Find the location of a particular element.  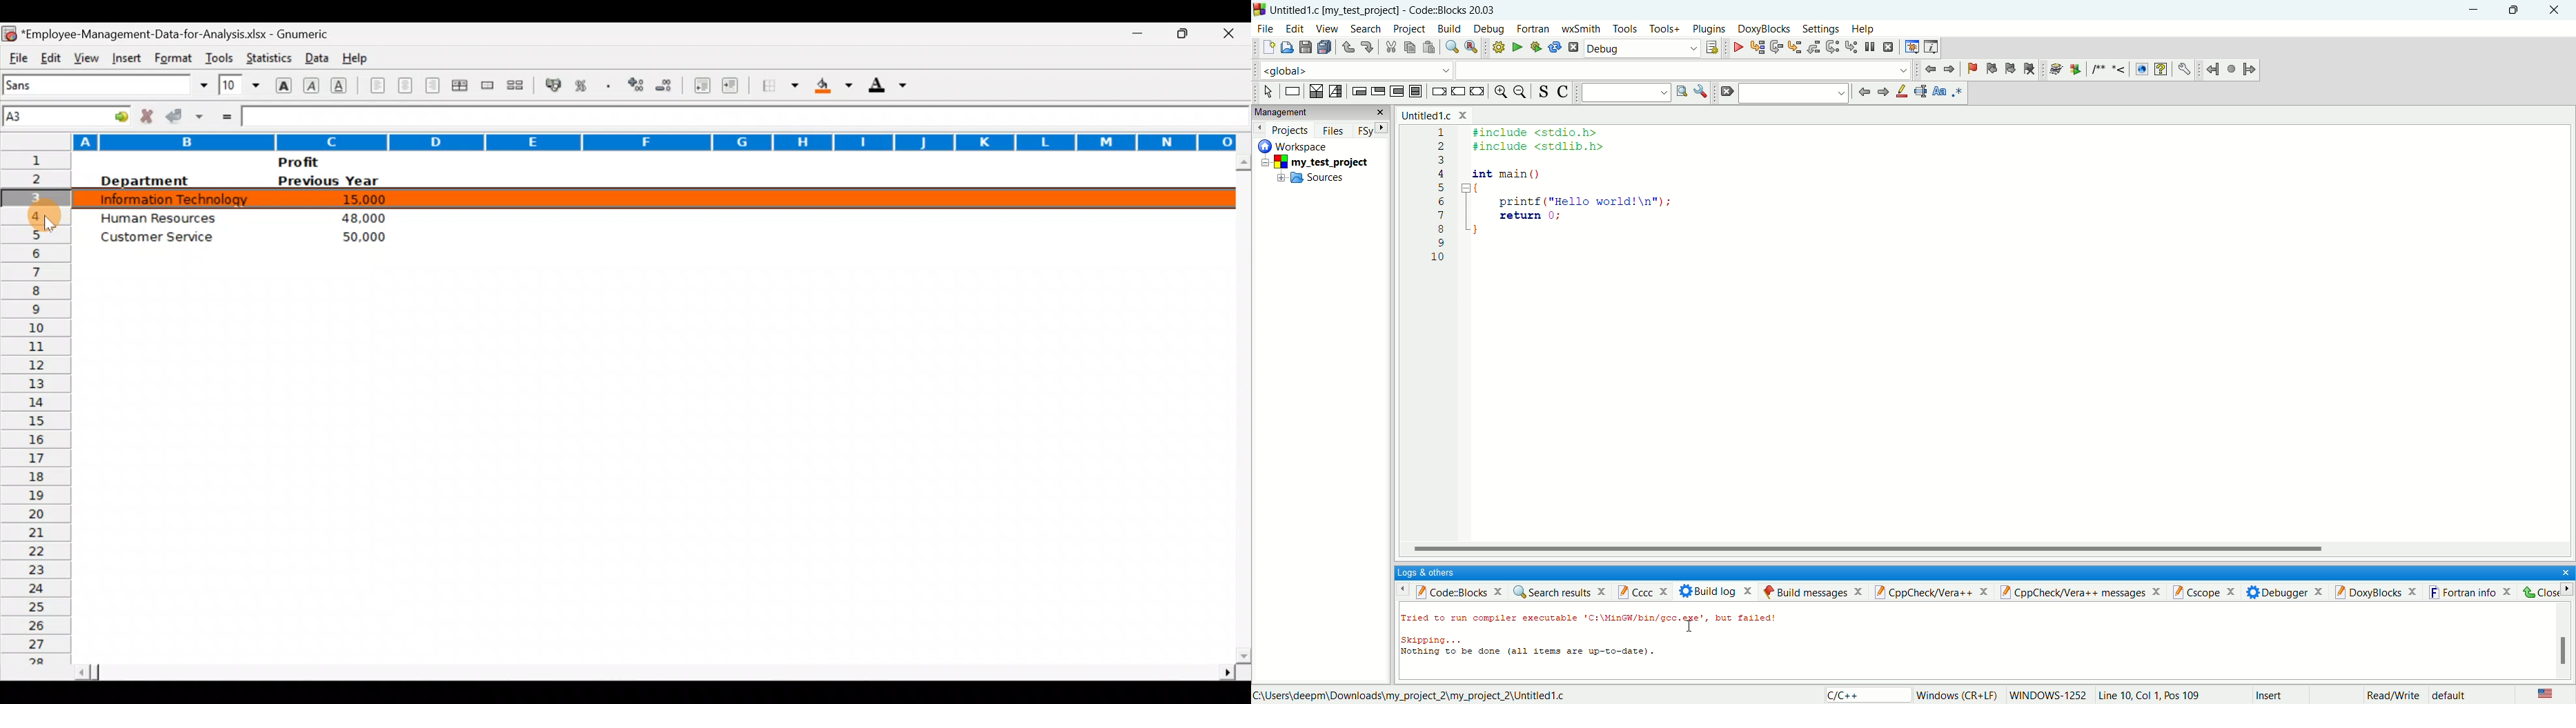

doxywizard is located at coordinates (2054, 70).